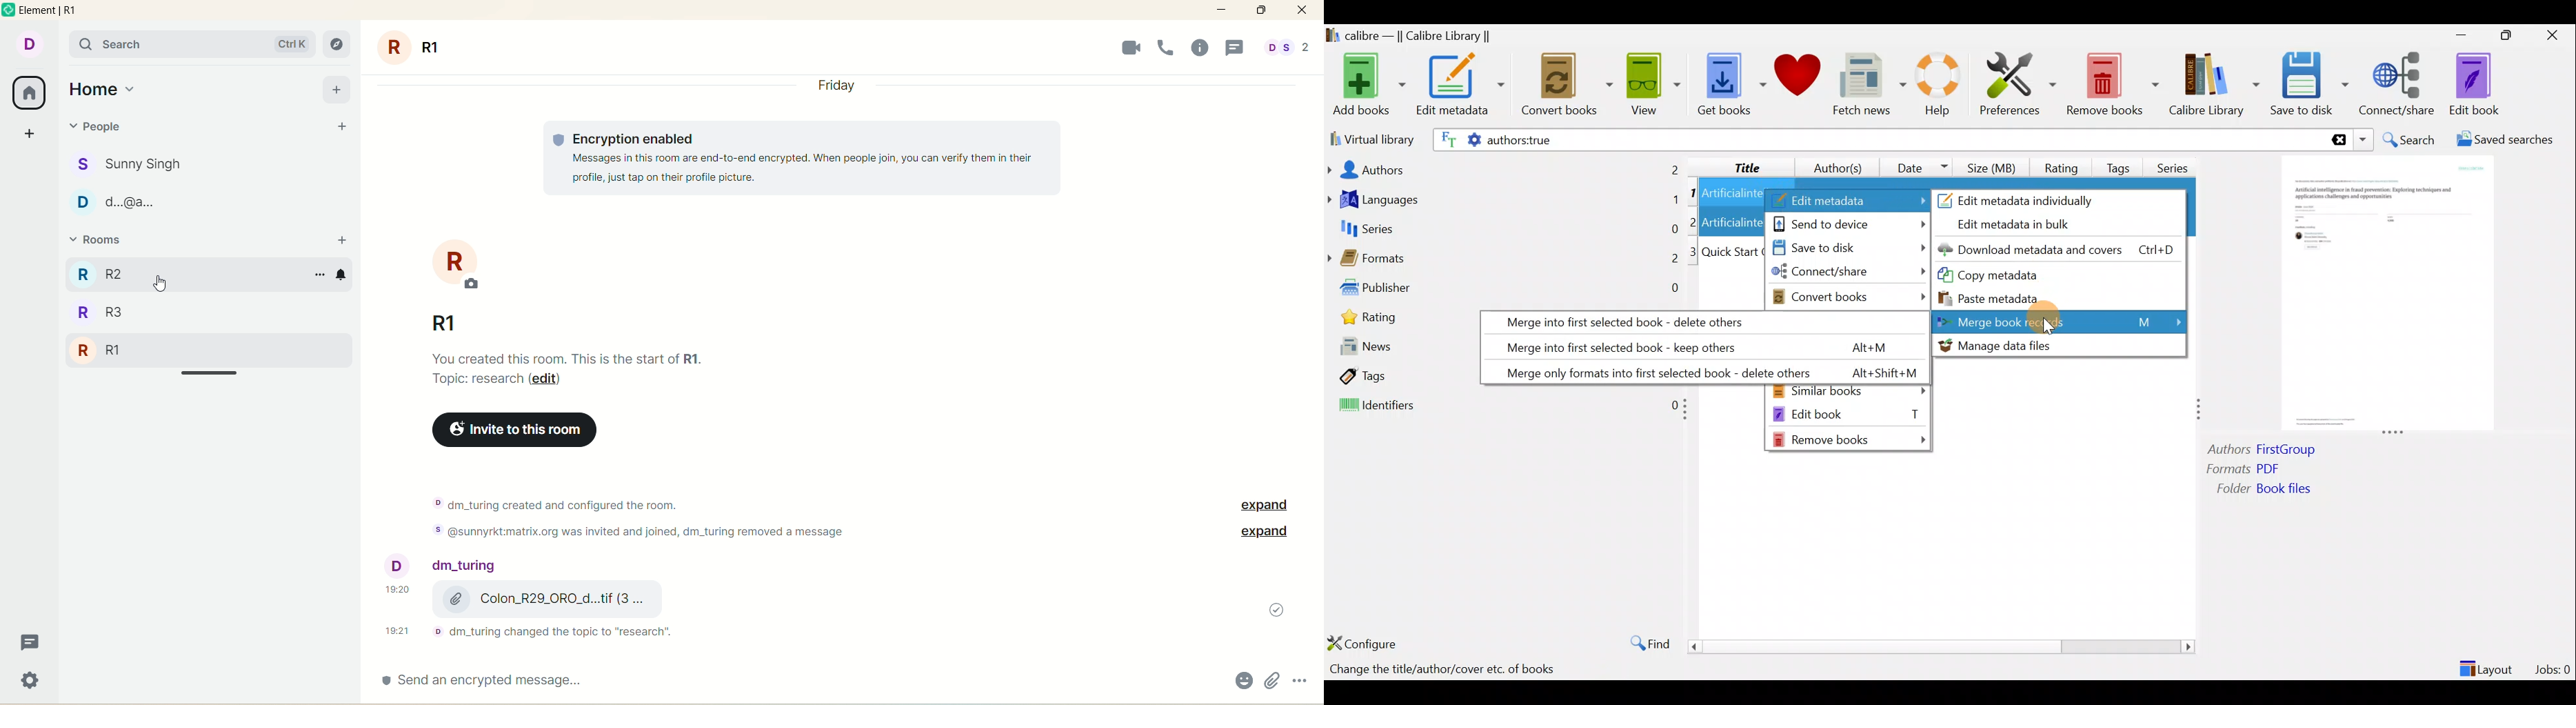 Image resolution: width=2576 pixels, height=728 pixels. I want to click on Tags, so click(2121, 163).